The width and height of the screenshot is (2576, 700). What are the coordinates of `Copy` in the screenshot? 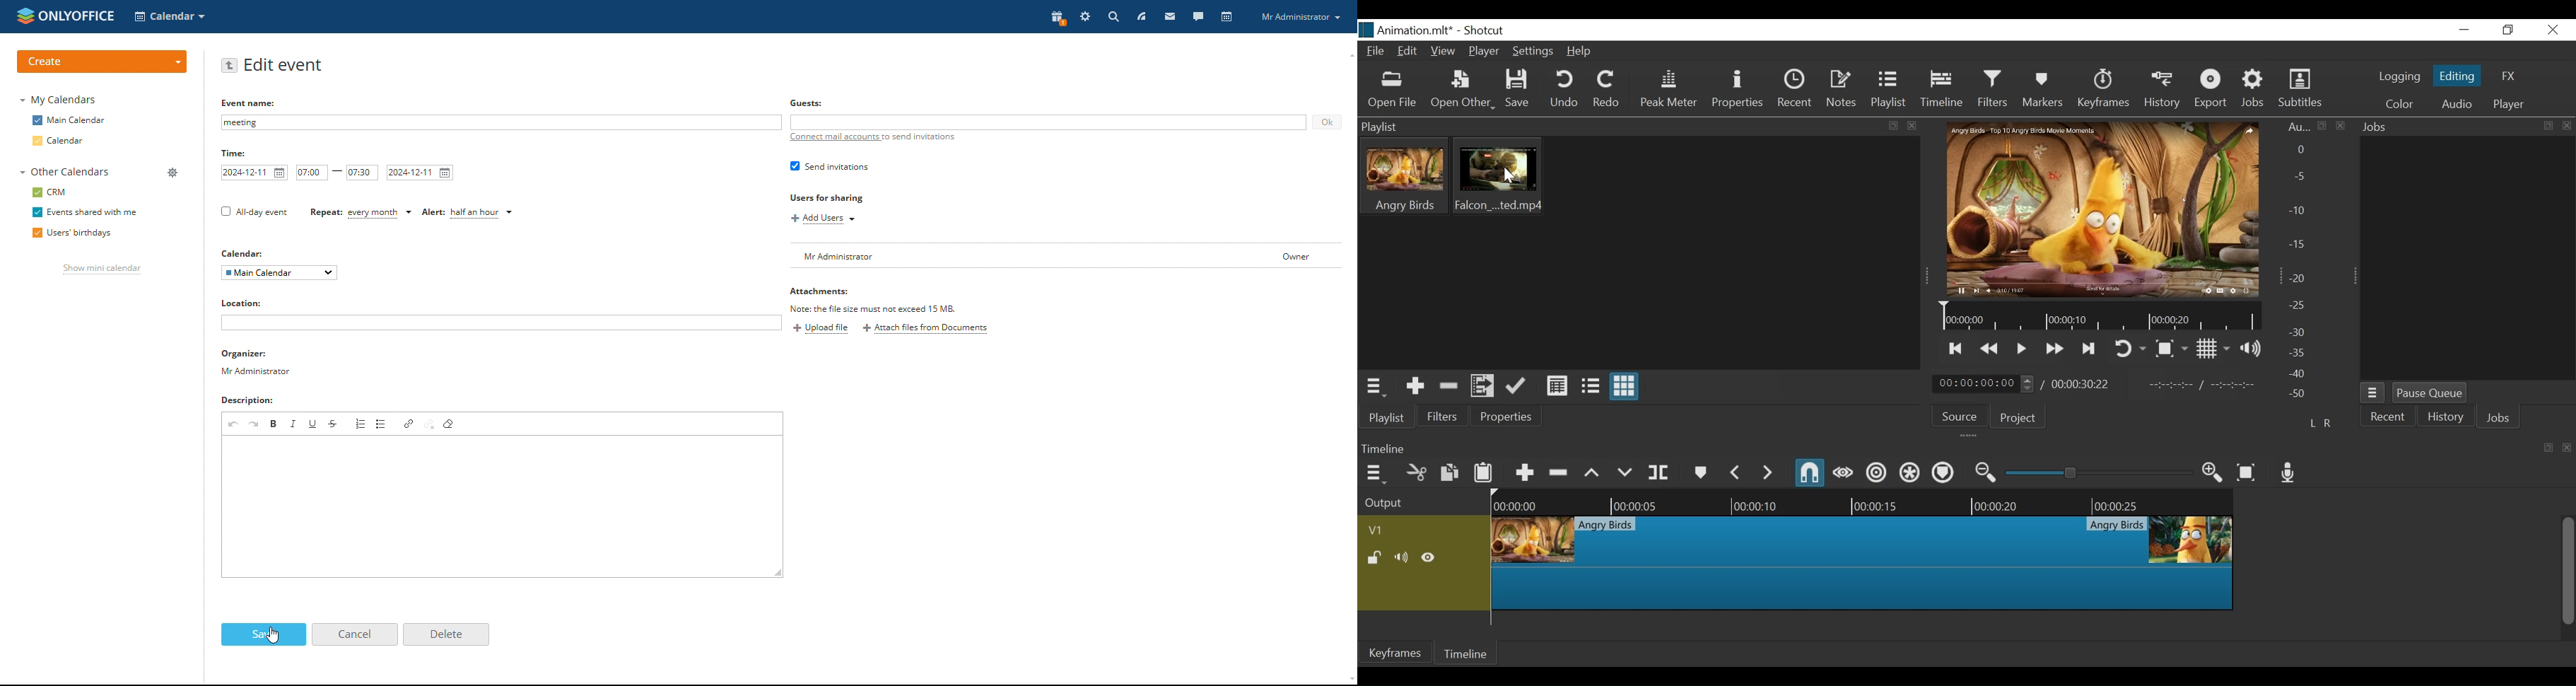 It's located at (1449, 472).